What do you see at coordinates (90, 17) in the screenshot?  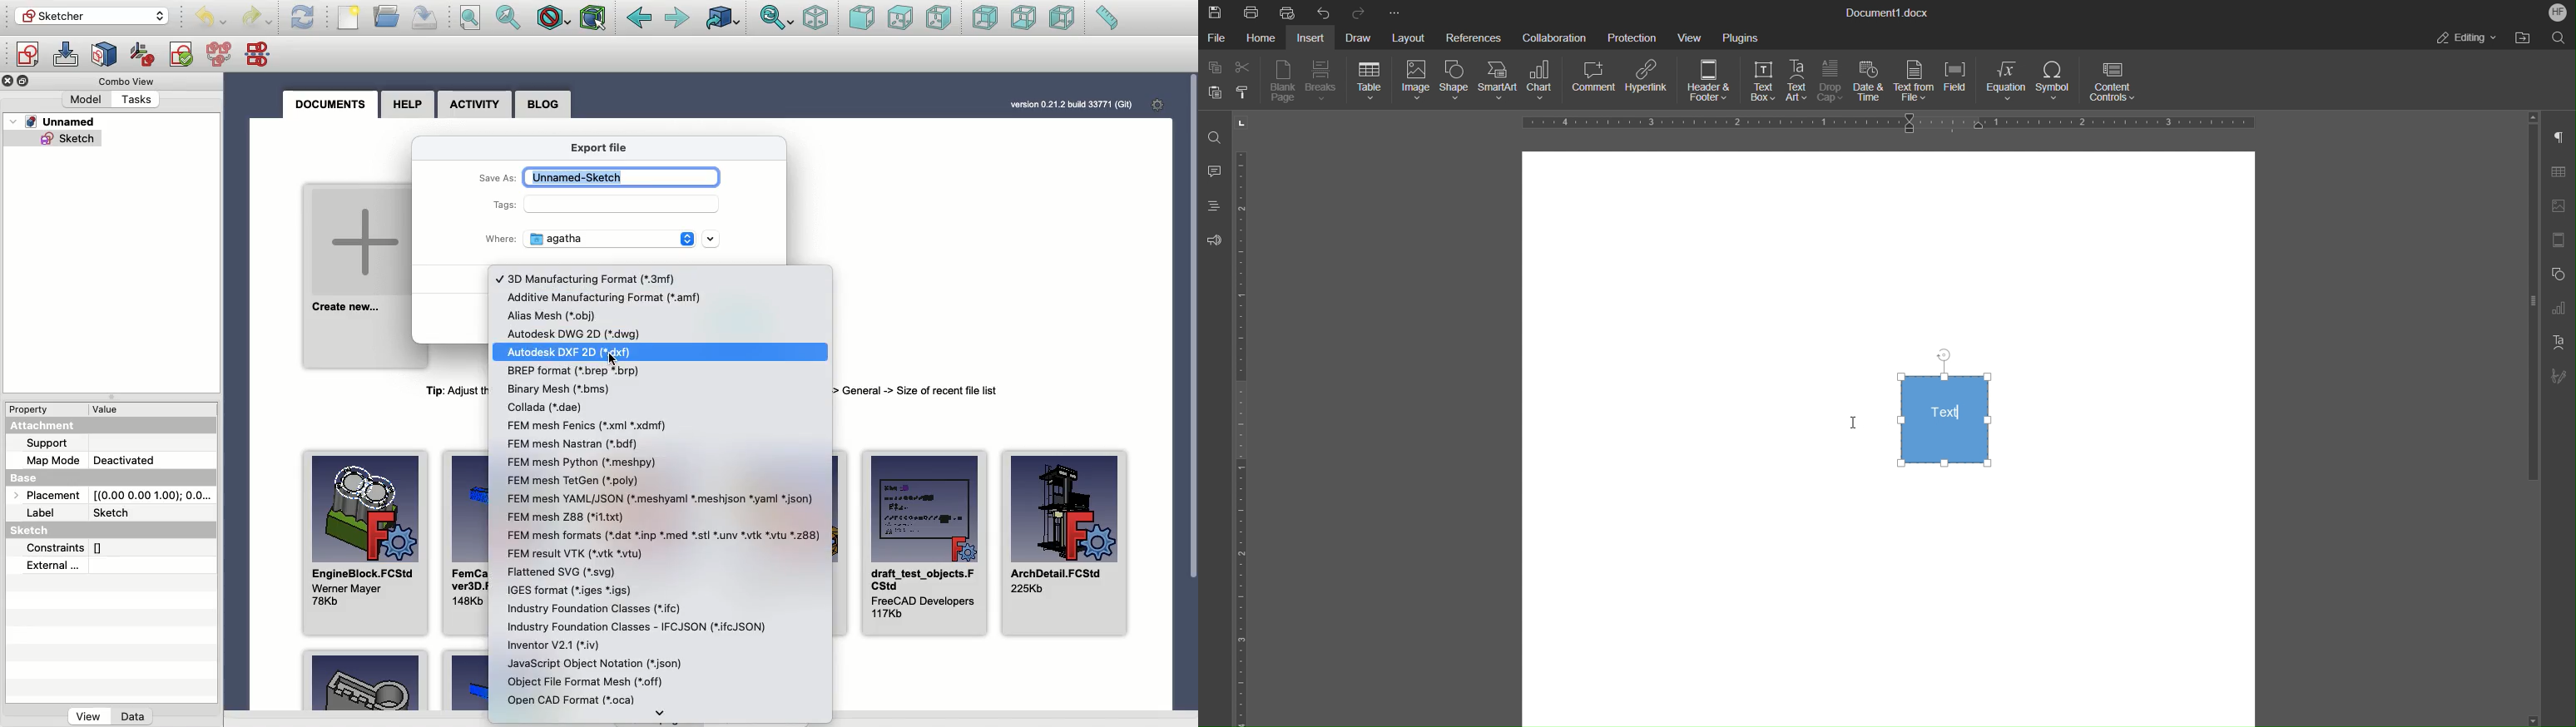 I see `Sketcher` at bounding box center [90, 17].